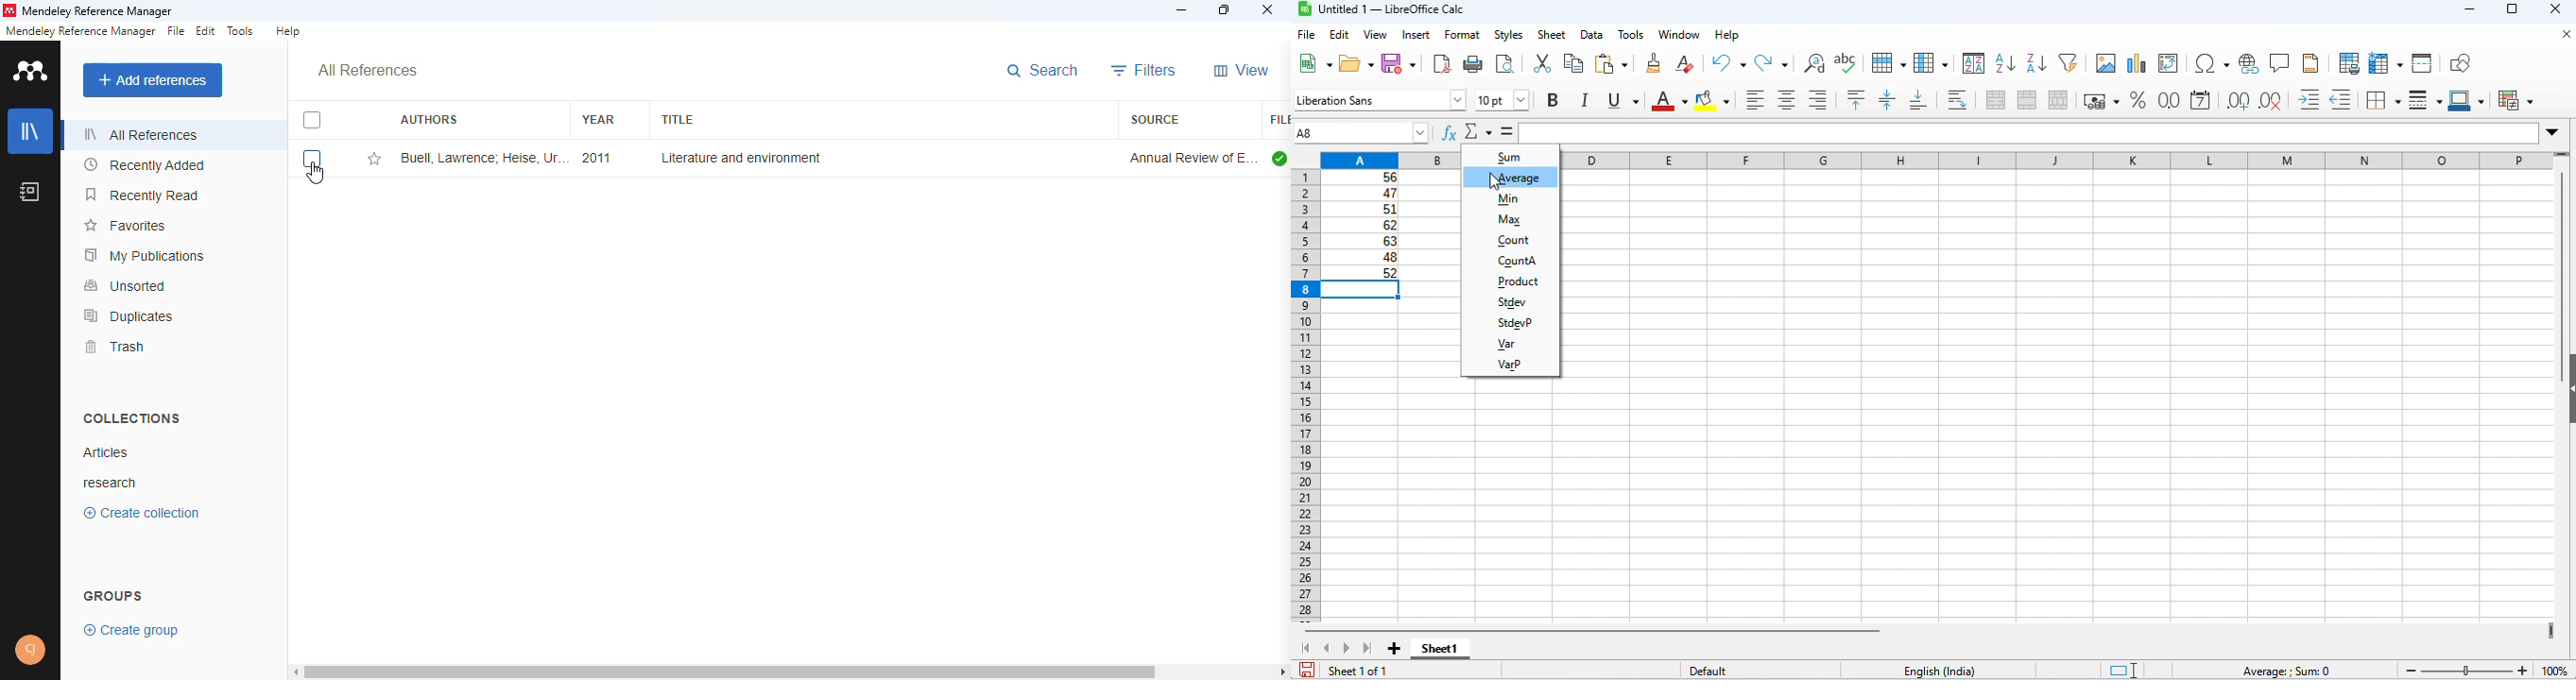  Describe the element at coordinates (2561, 156) in the screenshot. I see `drag to view rows` at that location.